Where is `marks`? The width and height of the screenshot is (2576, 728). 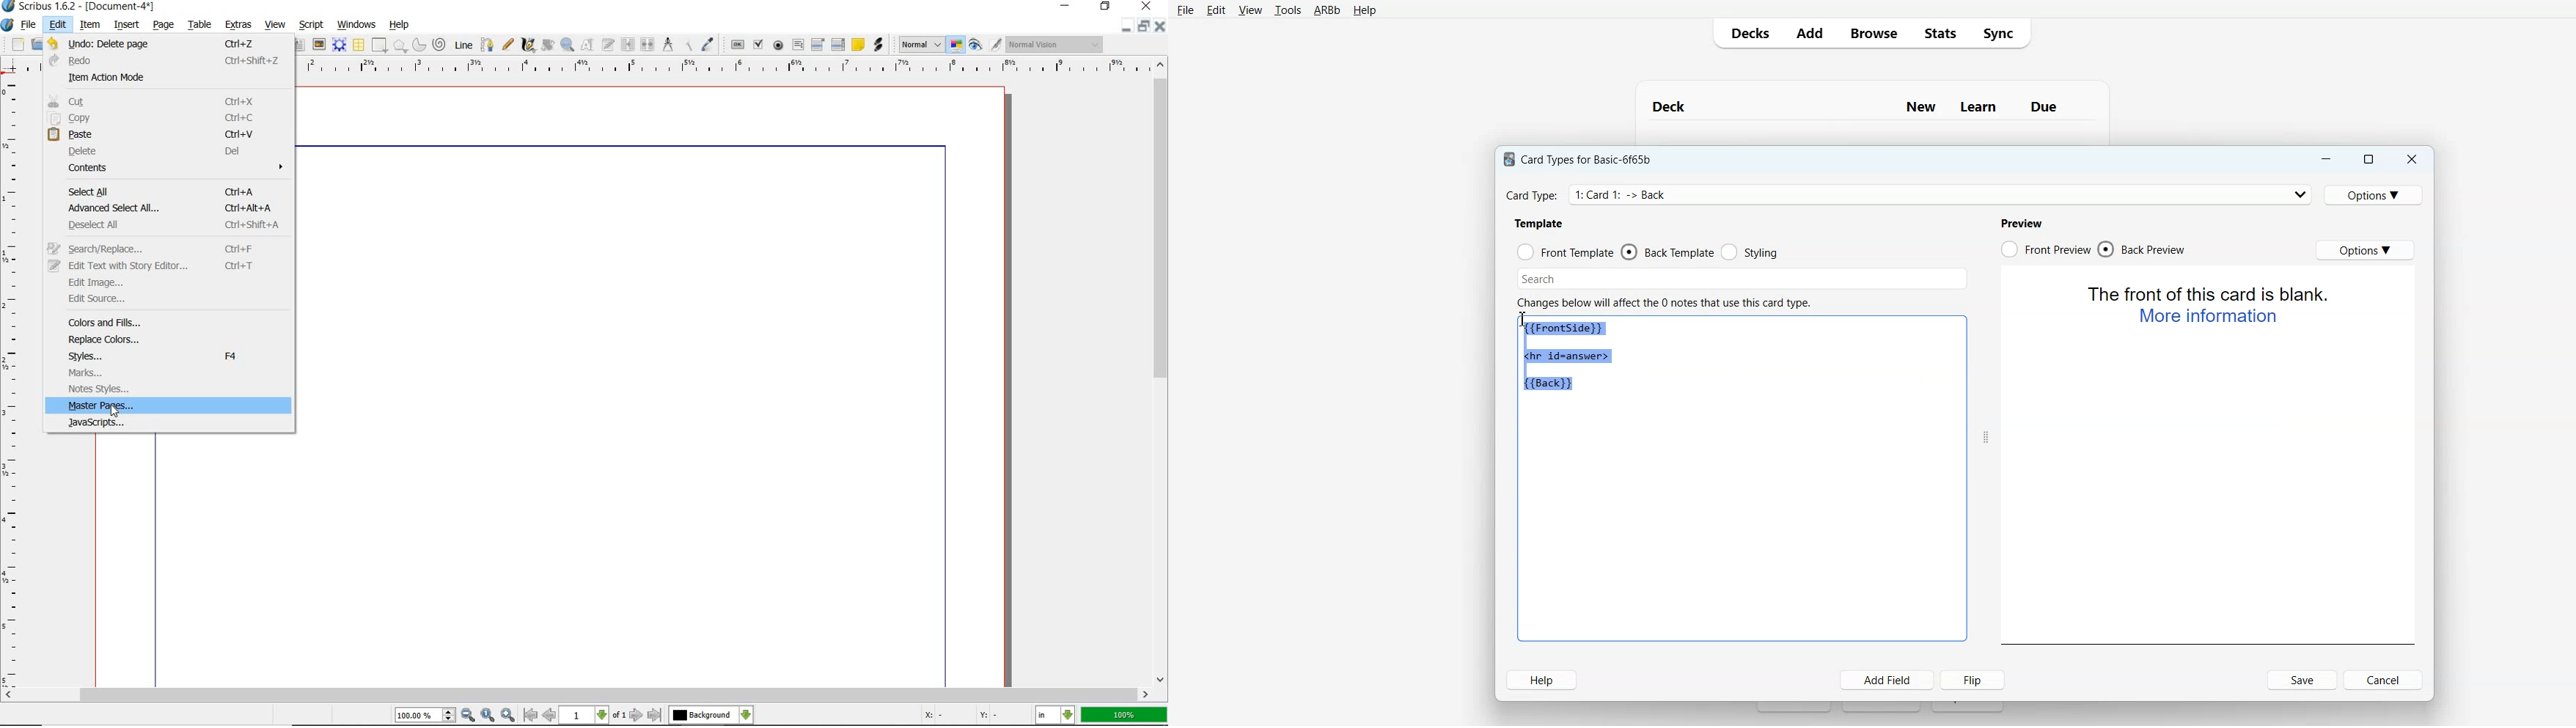
marks is located at coordinates (173, 373).